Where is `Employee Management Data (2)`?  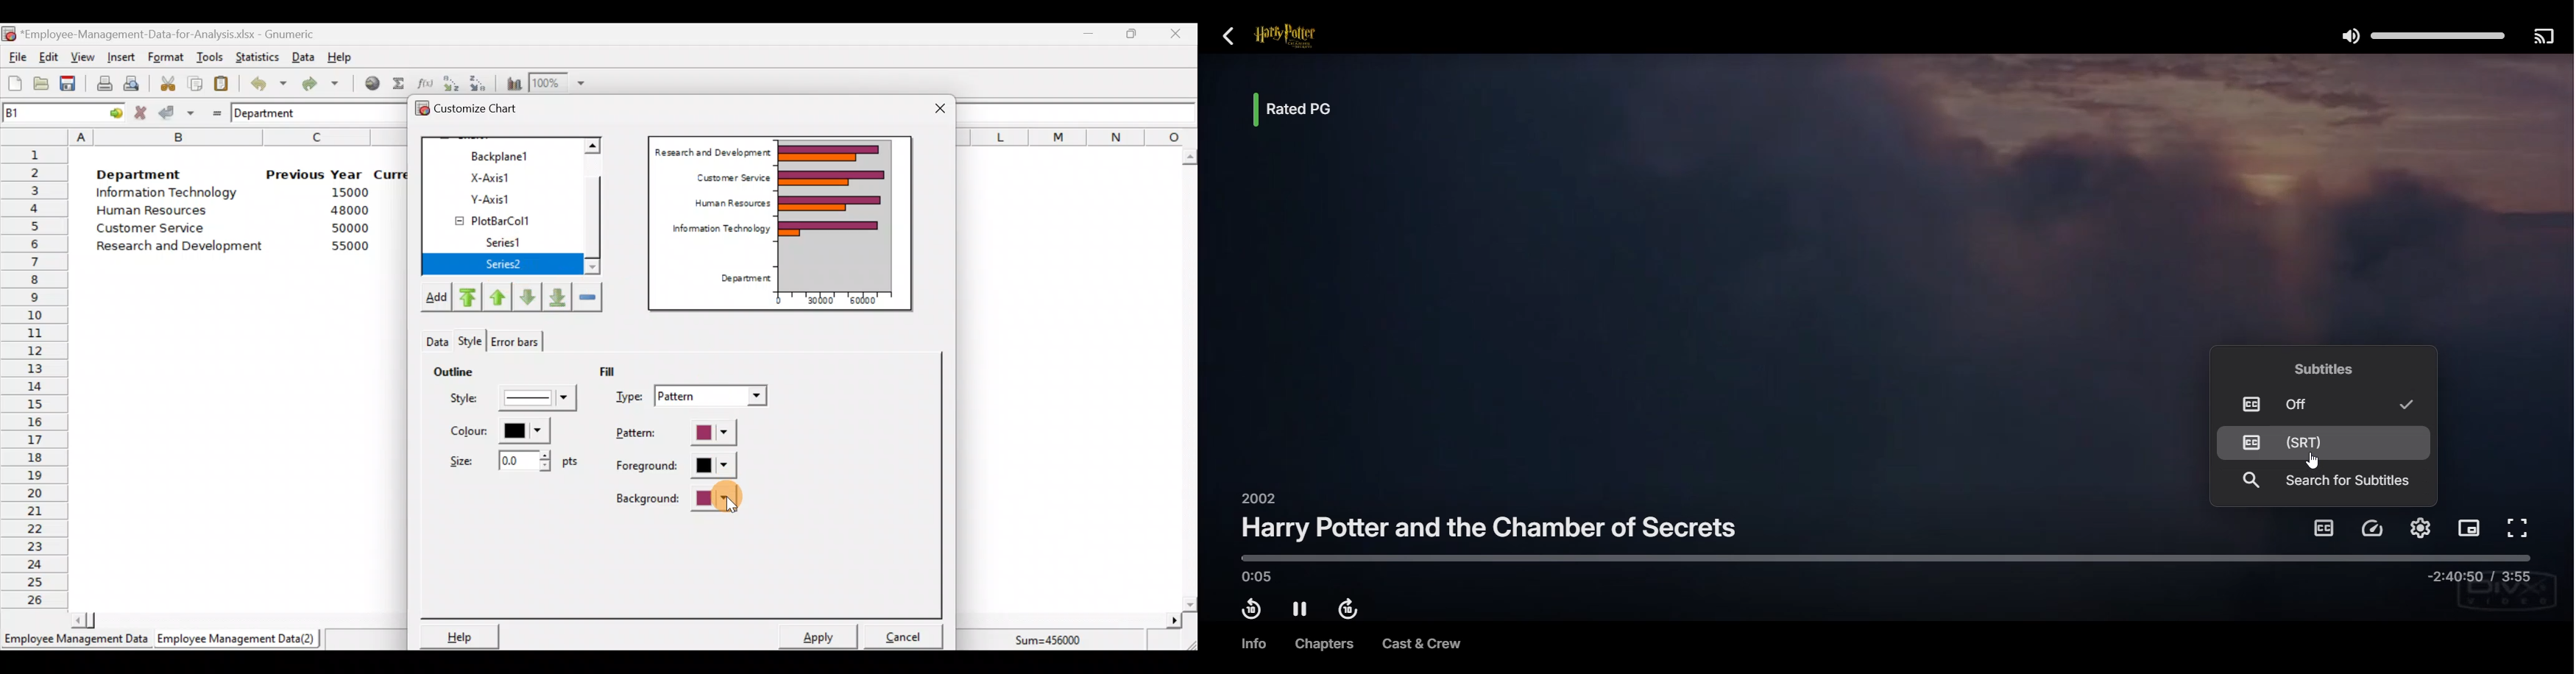 Employee Management Data (2) is located at coordinates (239, 639).